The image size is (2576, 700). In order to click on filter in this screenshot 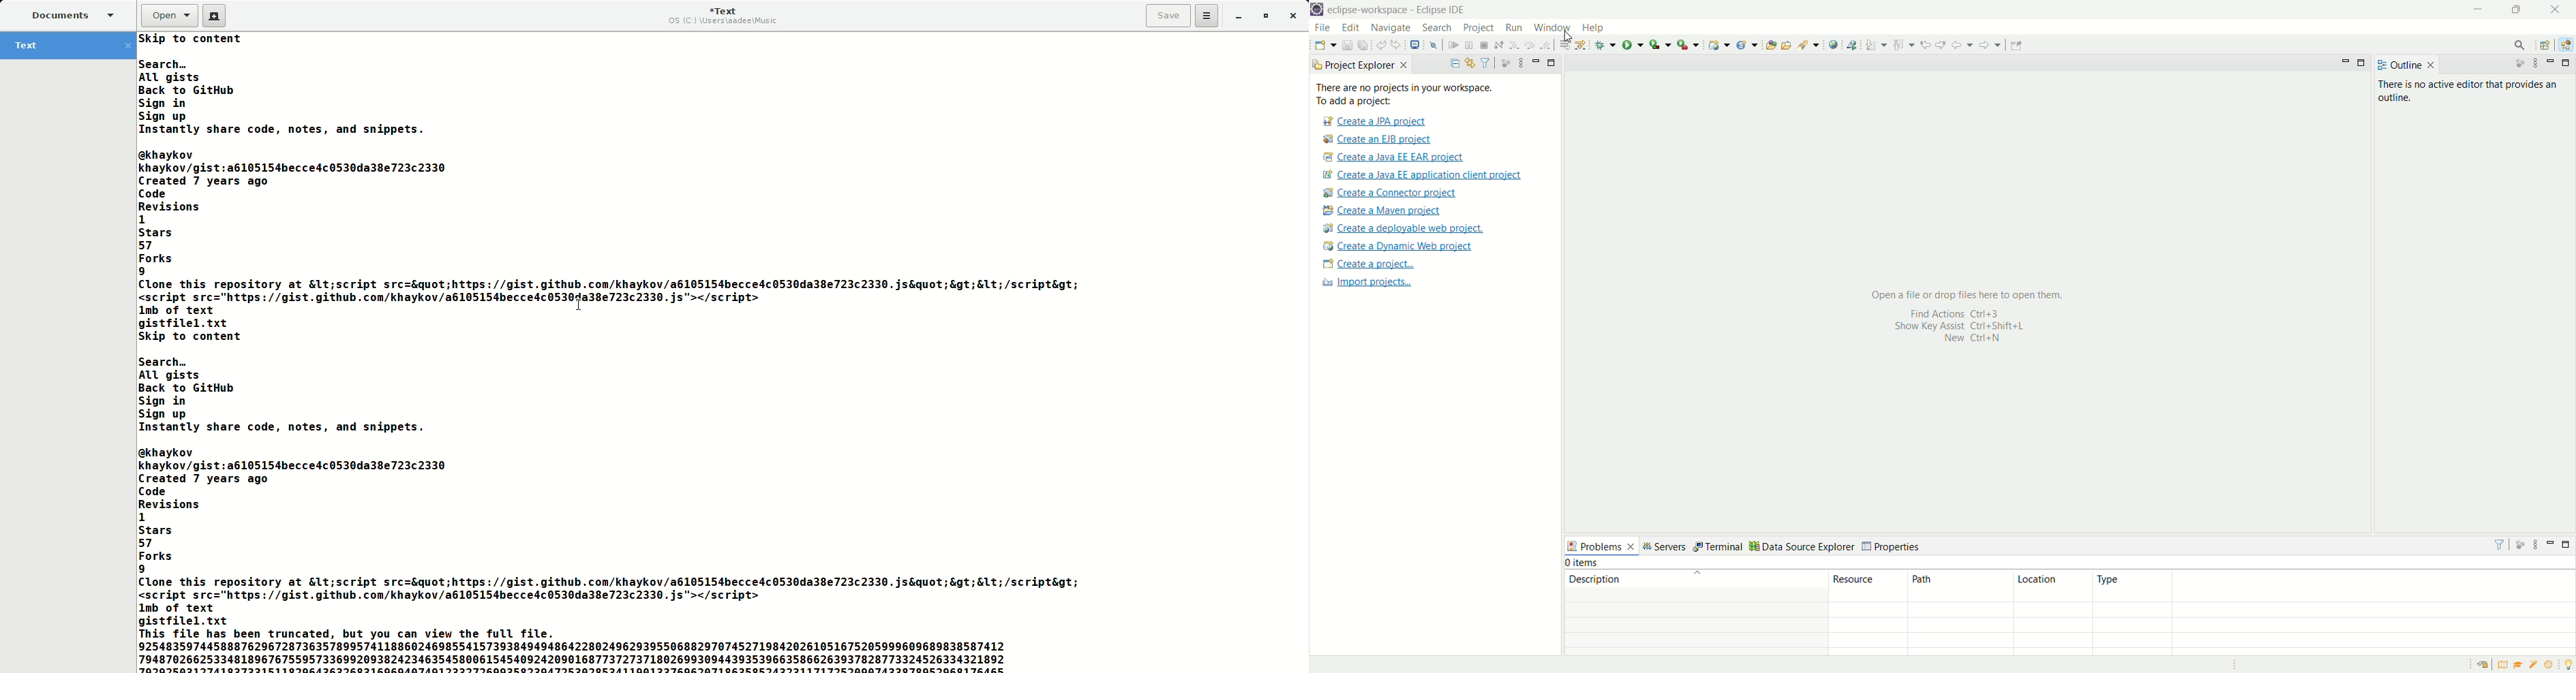, I will do `click(2501, 544)`.